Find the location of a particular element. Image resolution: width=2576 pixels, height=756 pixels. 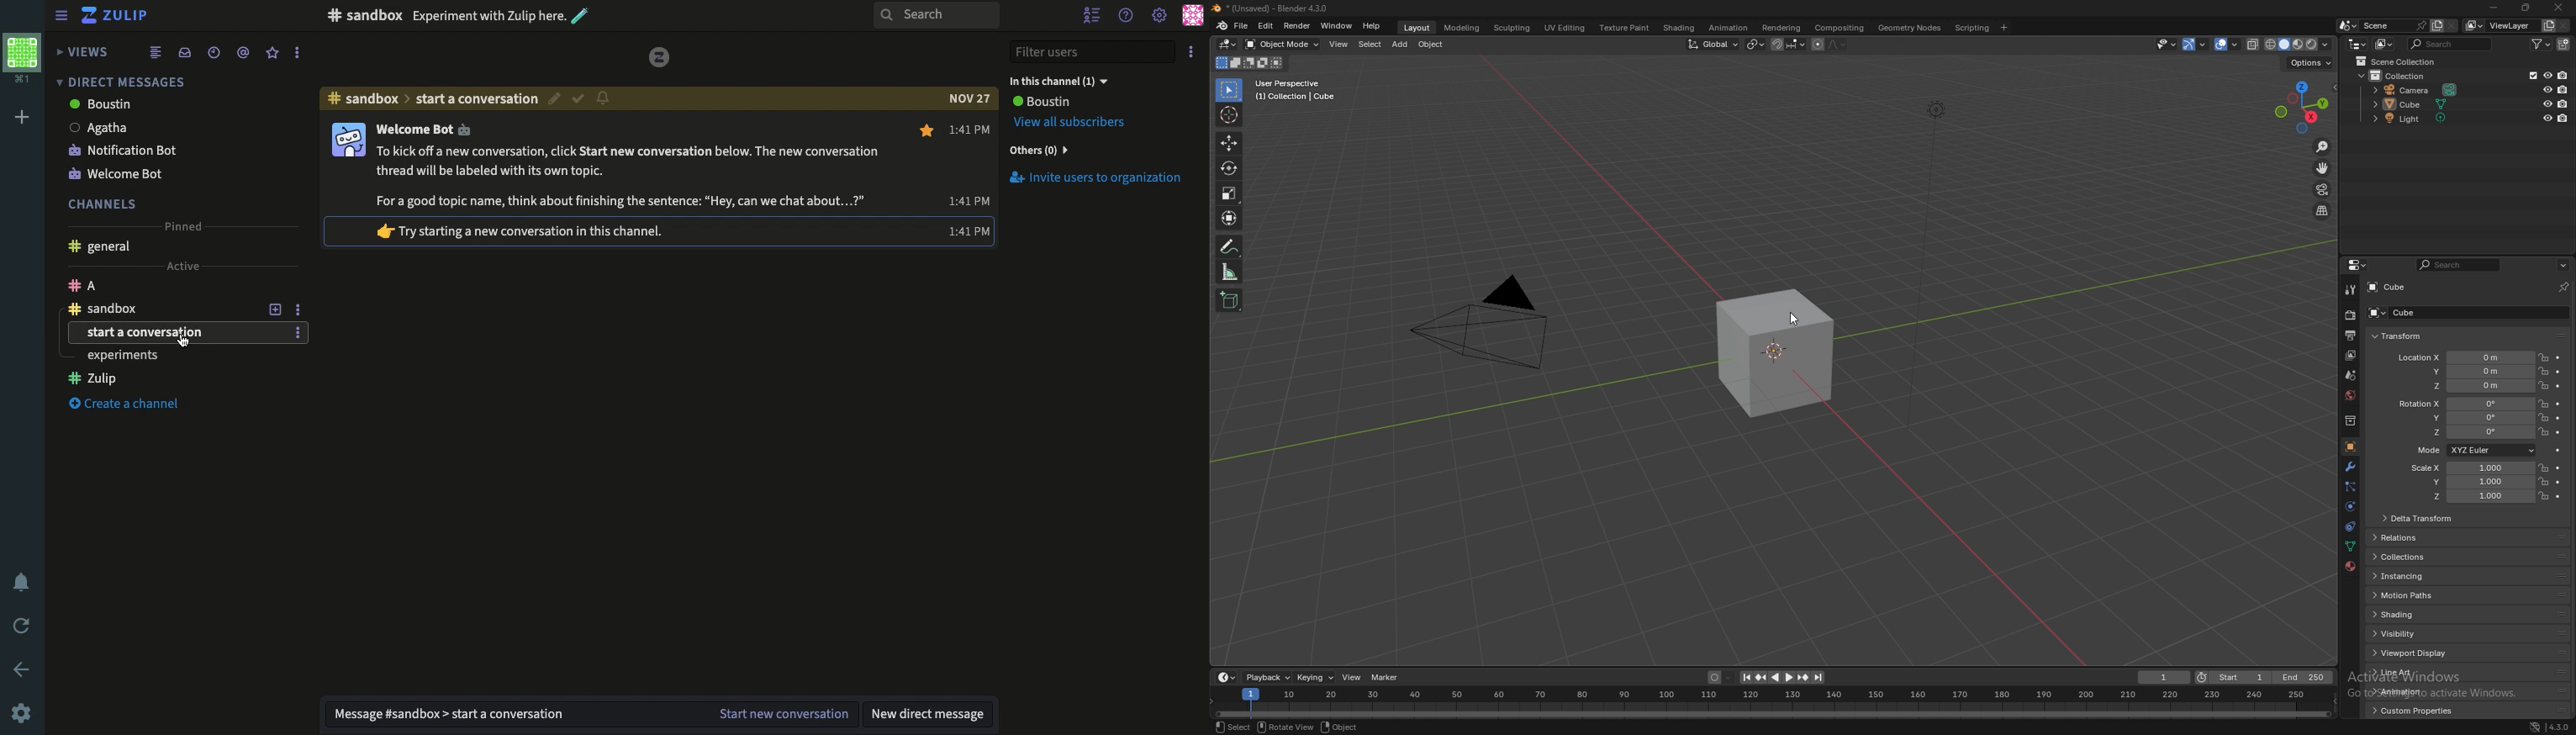

toggle xray is located at coordinates (2254, 45).